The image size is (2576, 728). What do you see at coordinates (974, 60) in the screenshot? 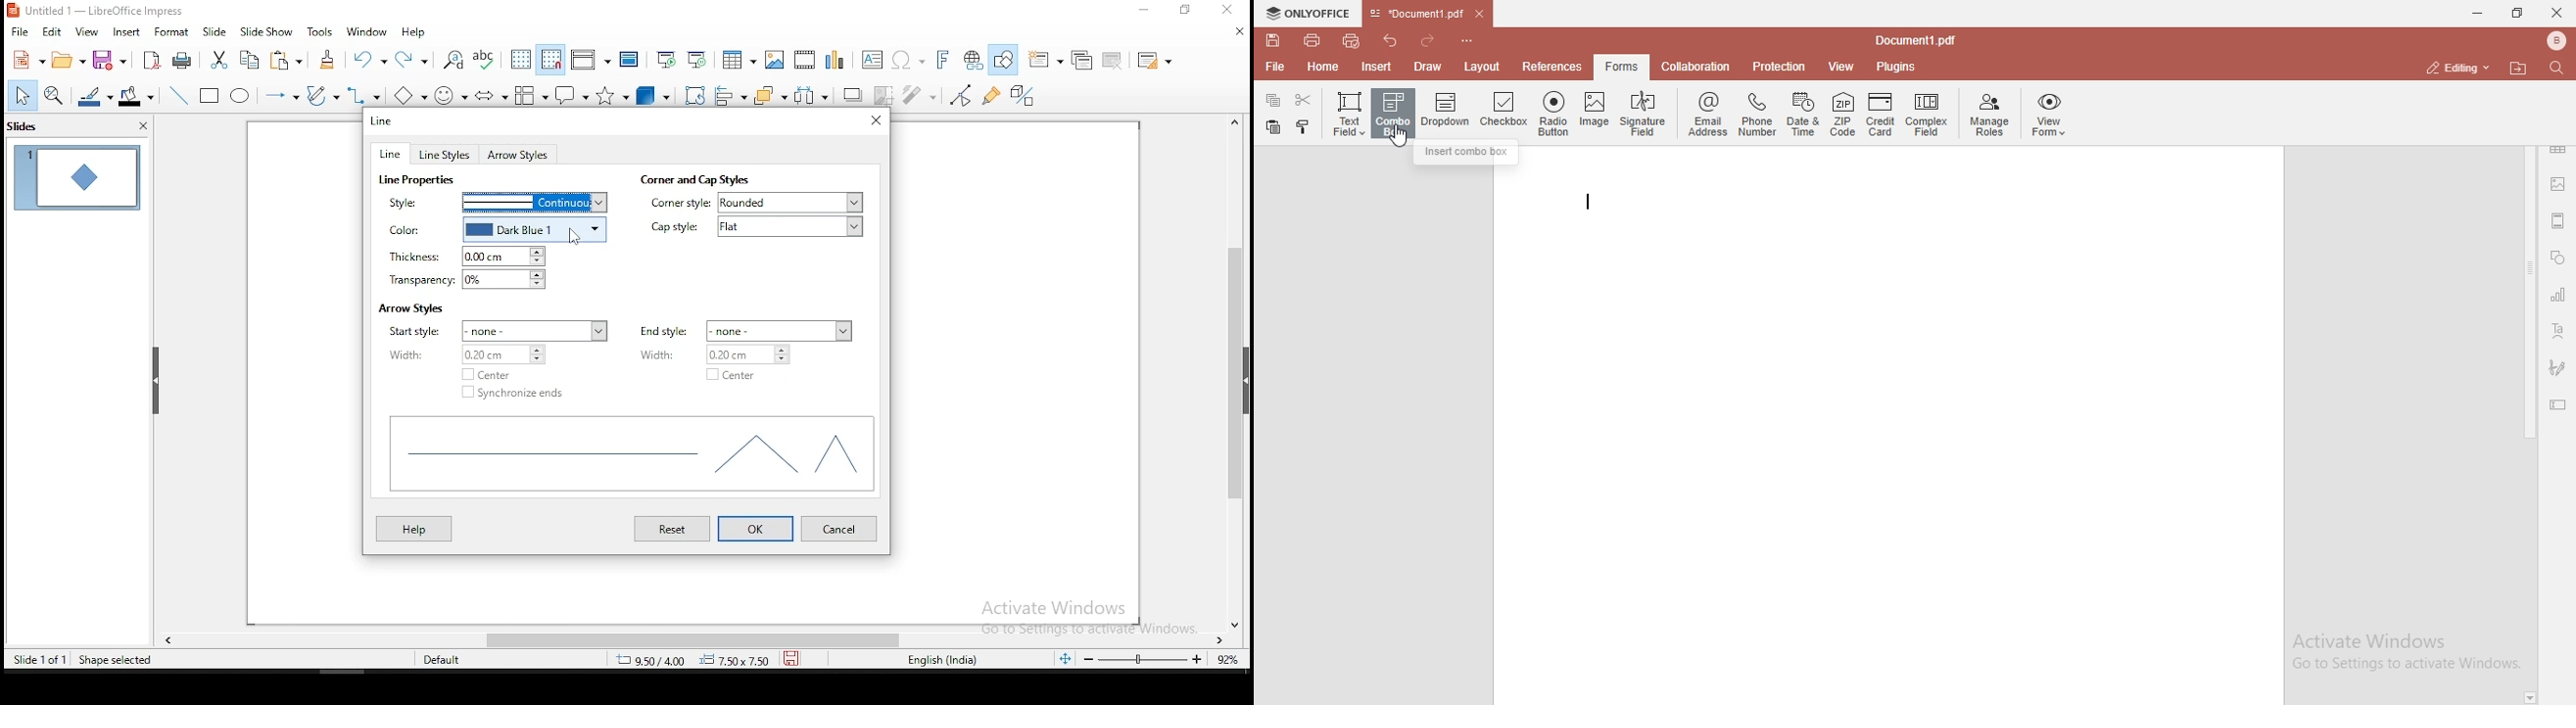
I see `insert hyperlink` at bounding box center [974, 60].